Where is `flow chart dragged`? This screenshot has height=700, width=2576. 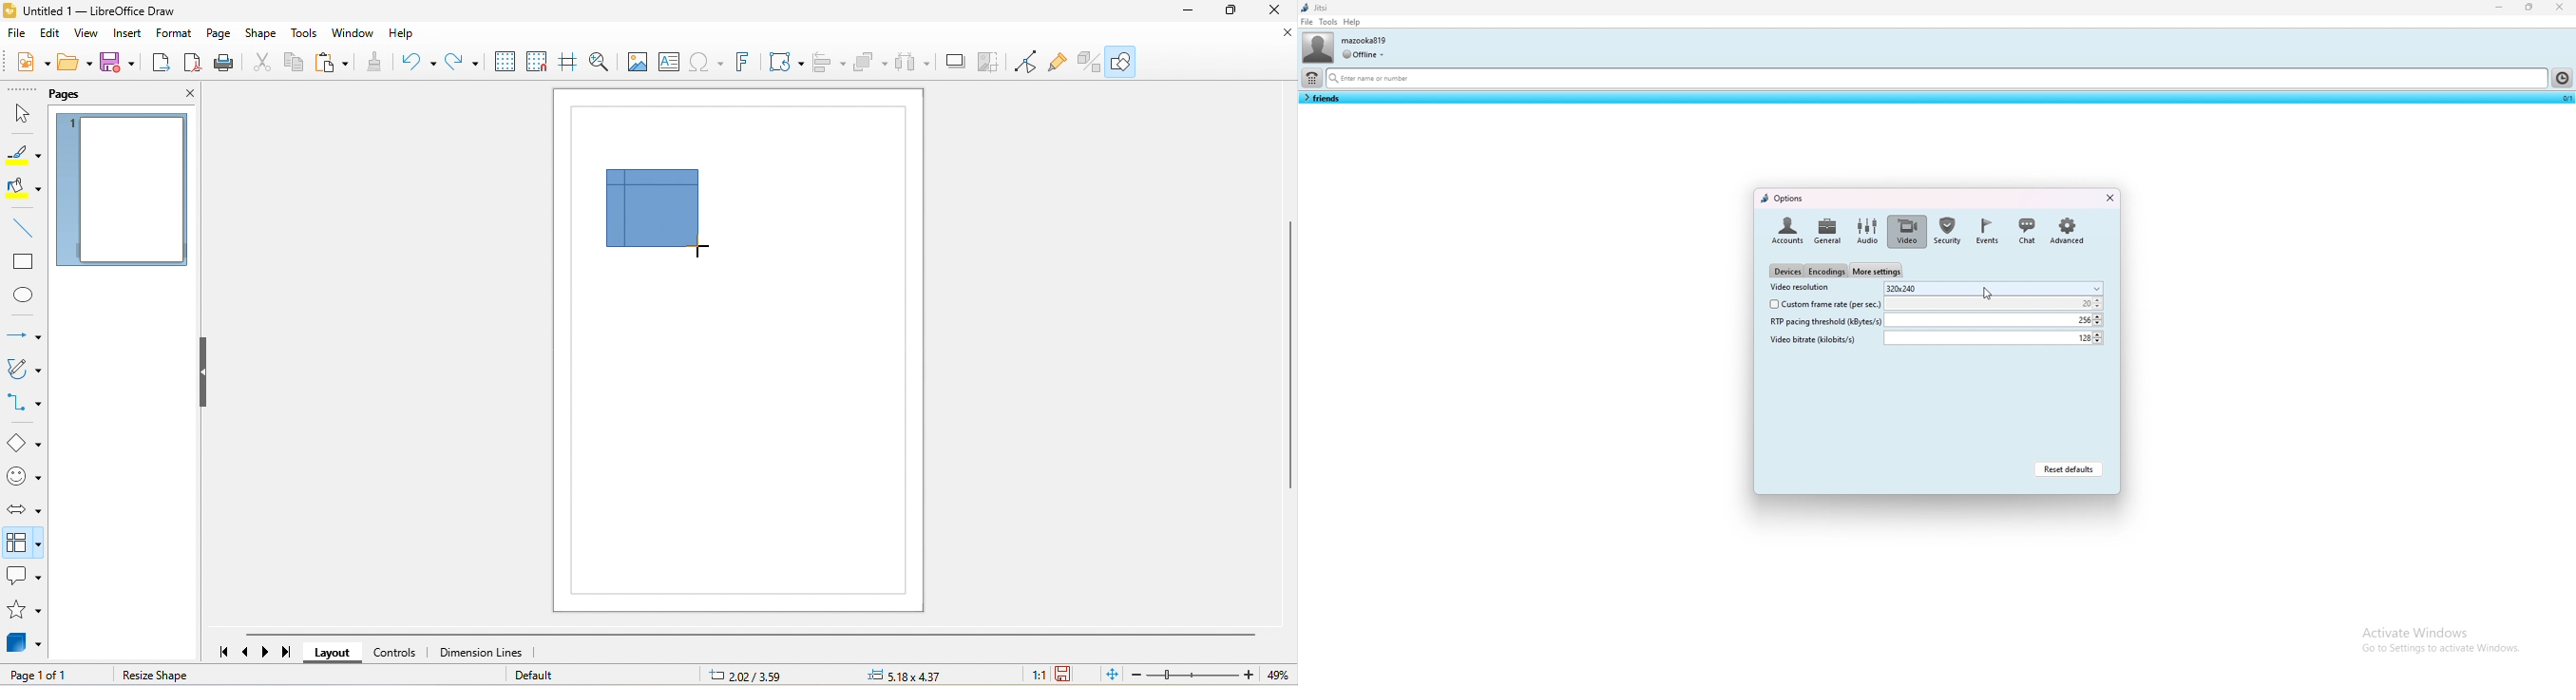
flow chart dragged is located at coordinates (682, 218).